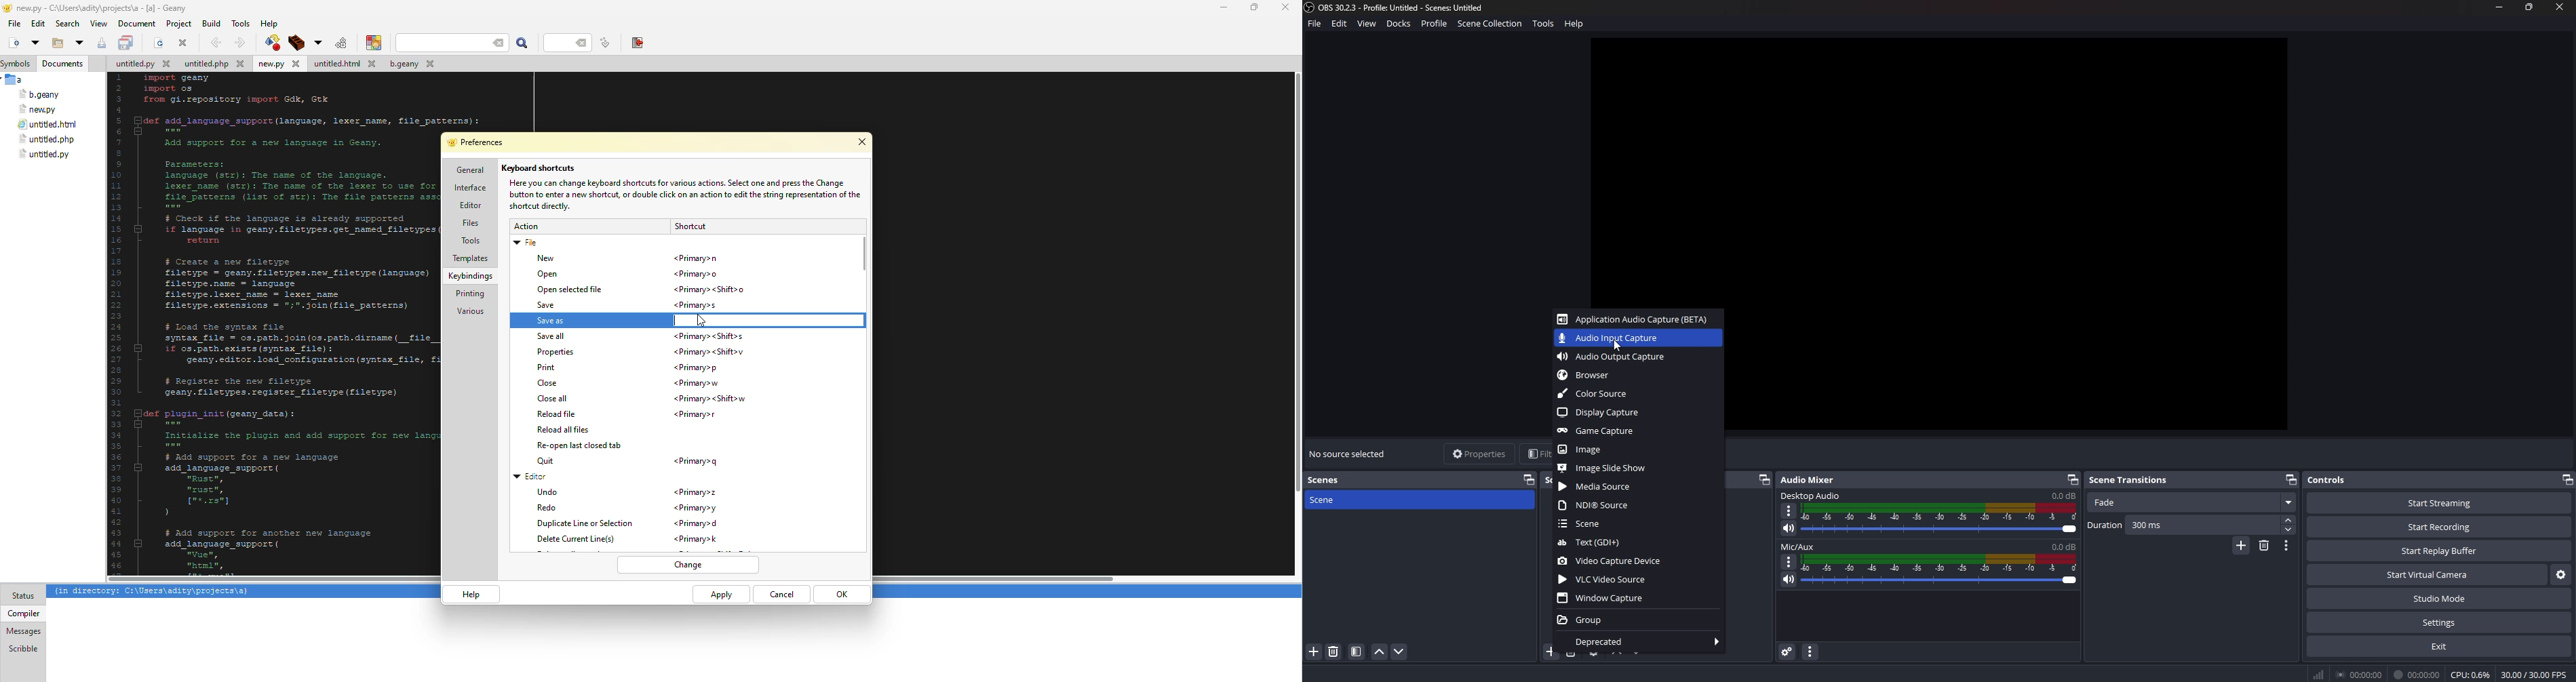  What do you see at coordinates (2563, 575) in the screenshot?
I see `settings` at bounding box center [2563, 575].